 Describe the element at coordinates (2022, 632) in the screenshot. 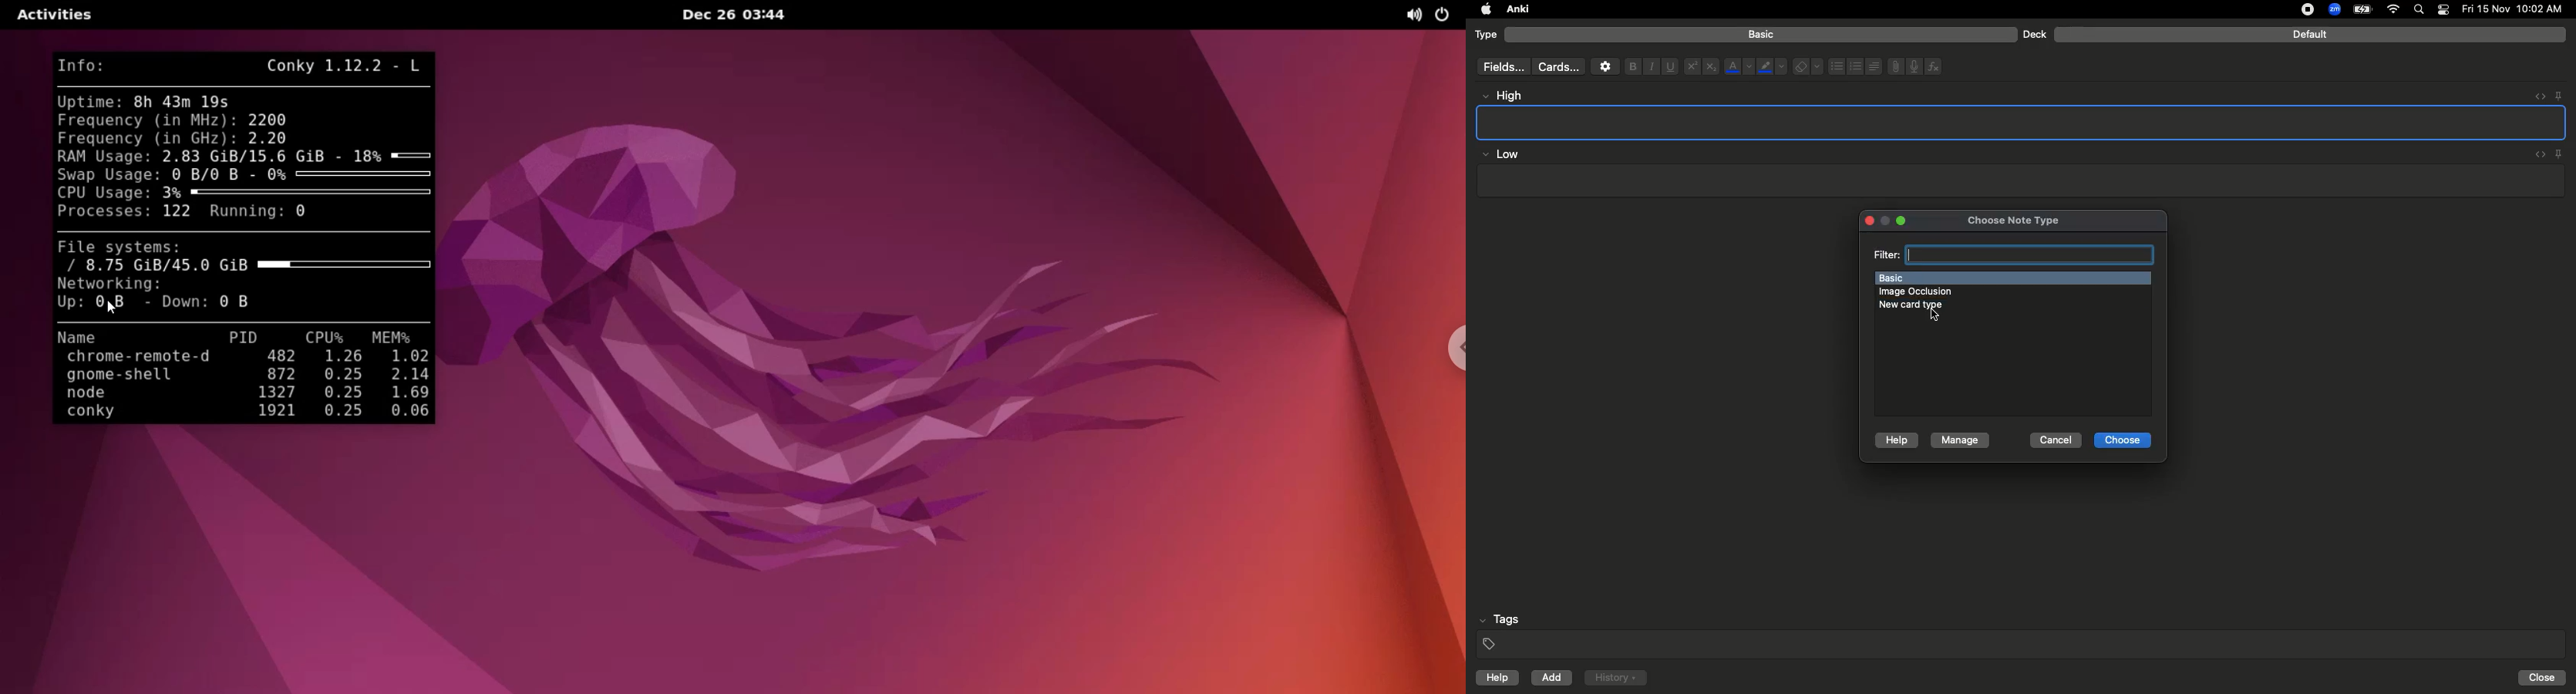

I see `Tags` at that location.